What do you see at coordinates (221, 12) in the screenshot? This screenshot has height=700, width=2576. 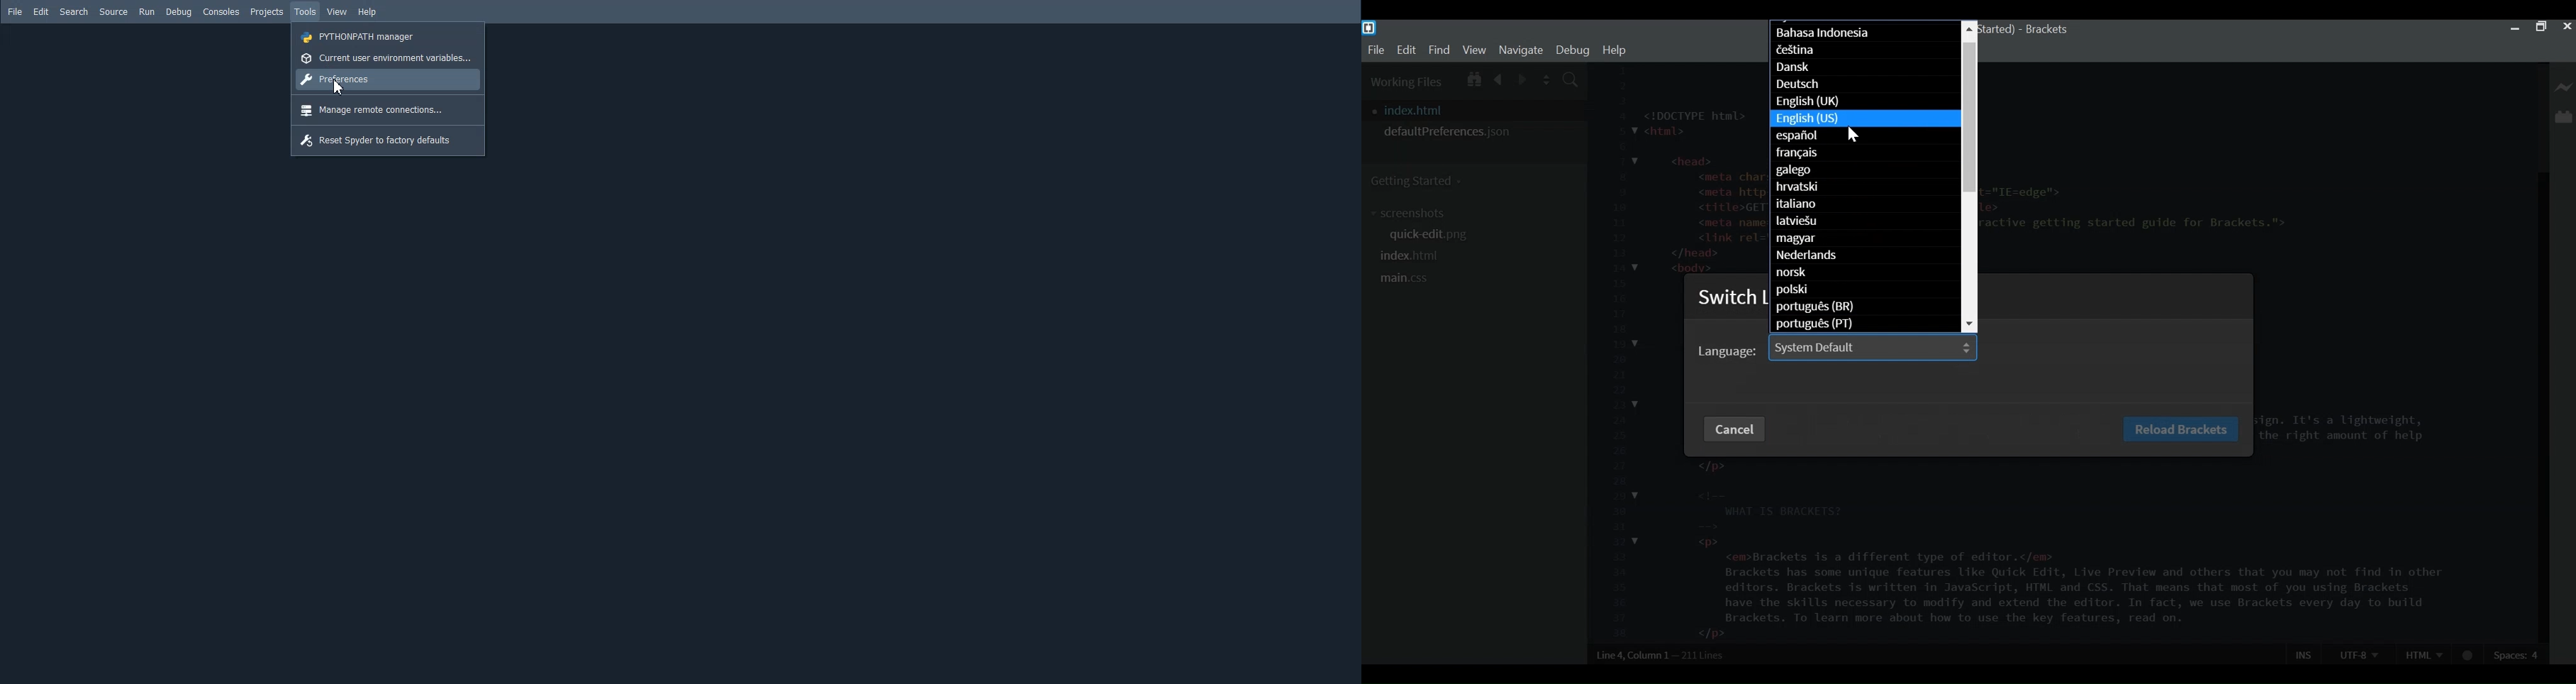 I see `Consoles` at bounding box center [221, 12].